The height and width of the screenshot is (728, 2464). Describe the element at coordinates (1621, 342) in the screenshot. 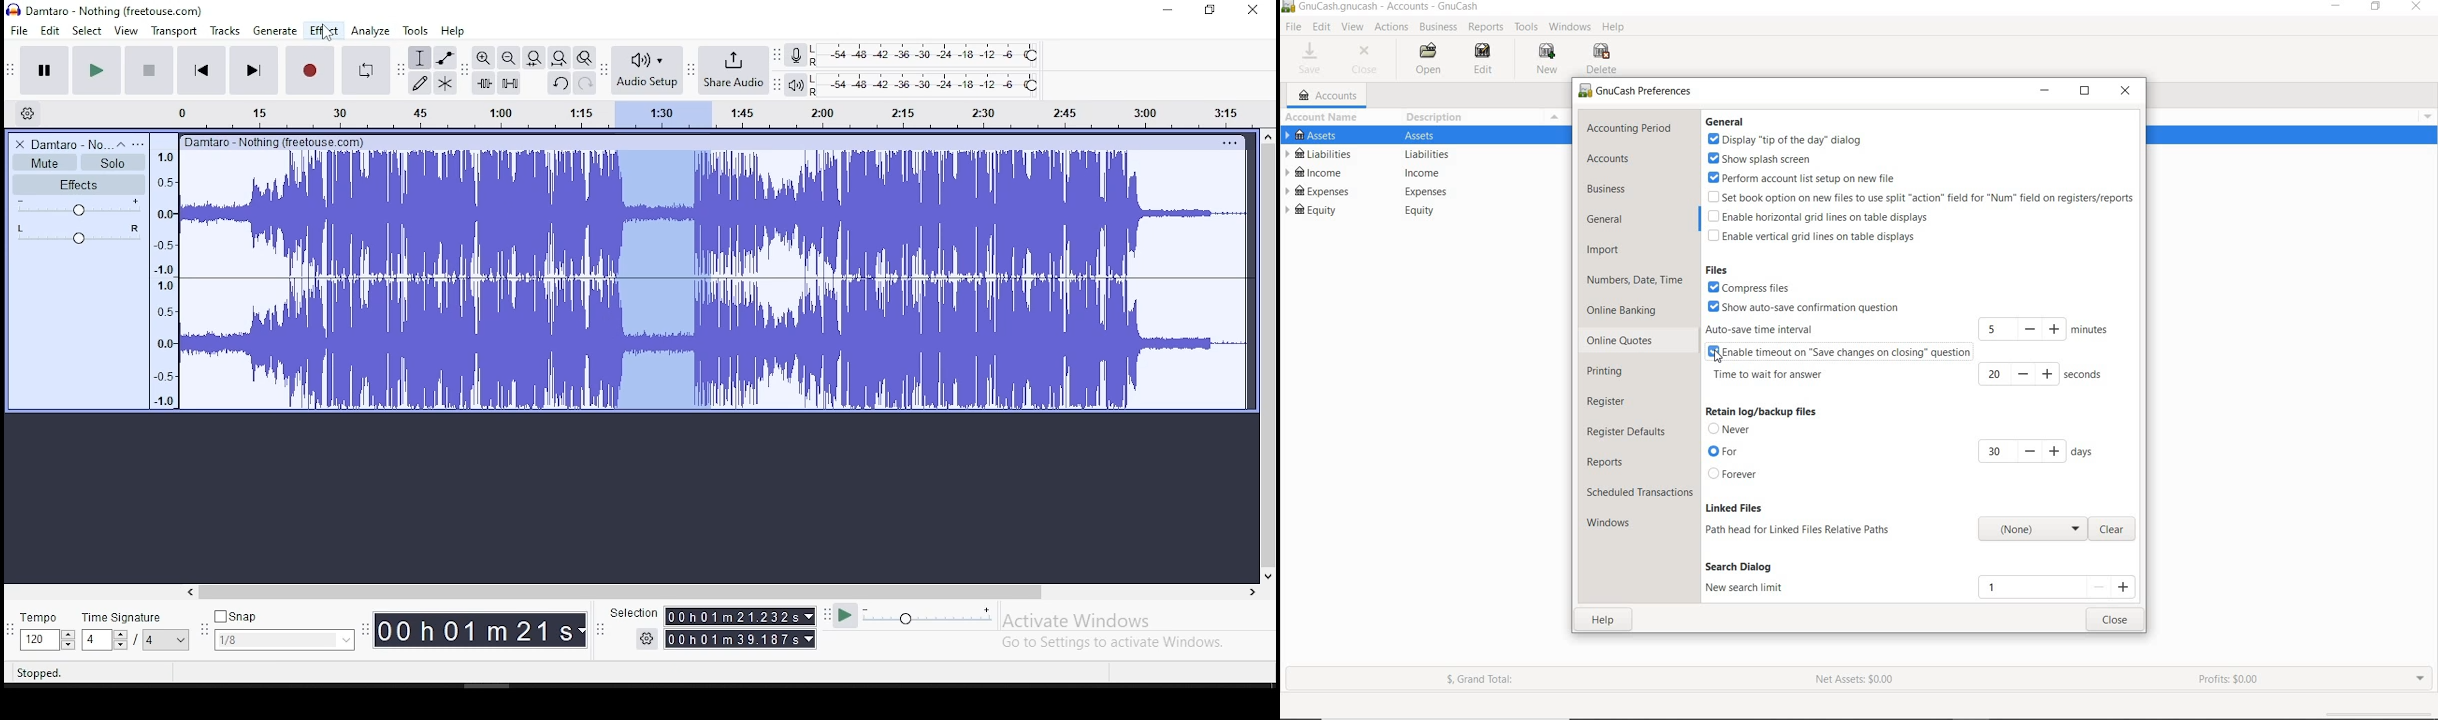

I see `ONLINE QUOTES` at that location.